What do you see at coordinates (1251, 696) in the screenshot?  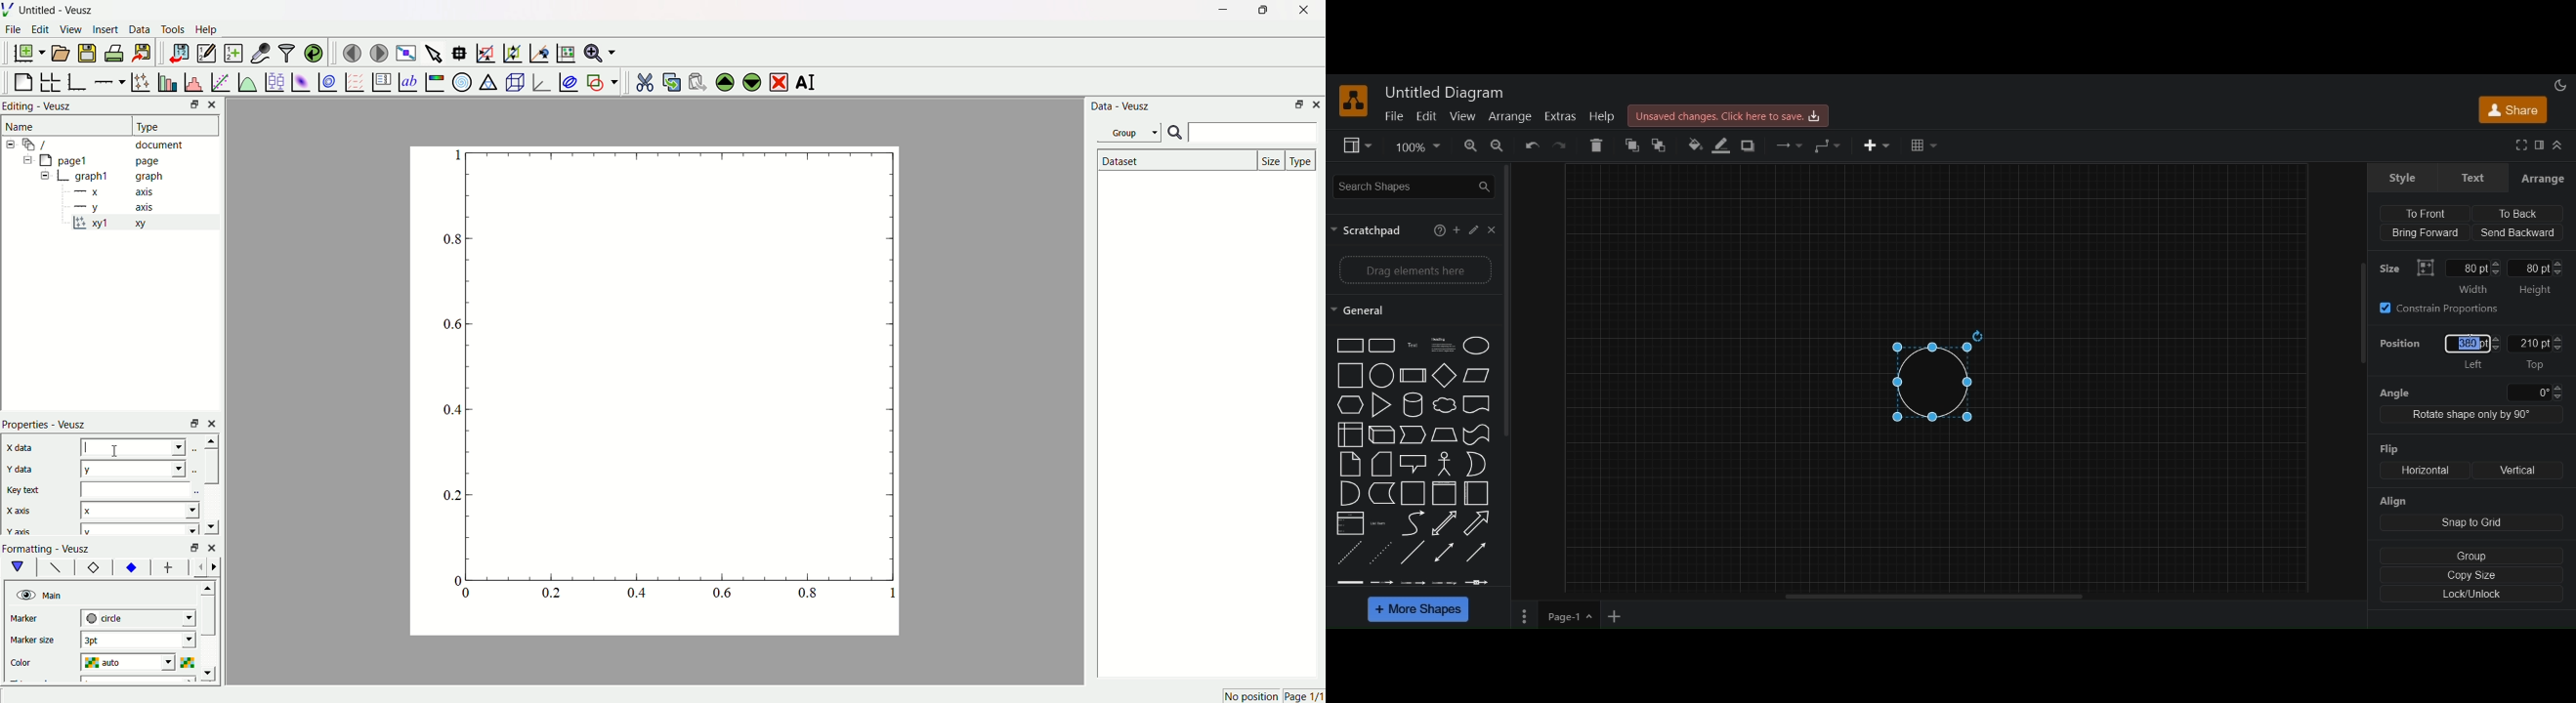 I see `no position` at bounding box center [1251, 696].